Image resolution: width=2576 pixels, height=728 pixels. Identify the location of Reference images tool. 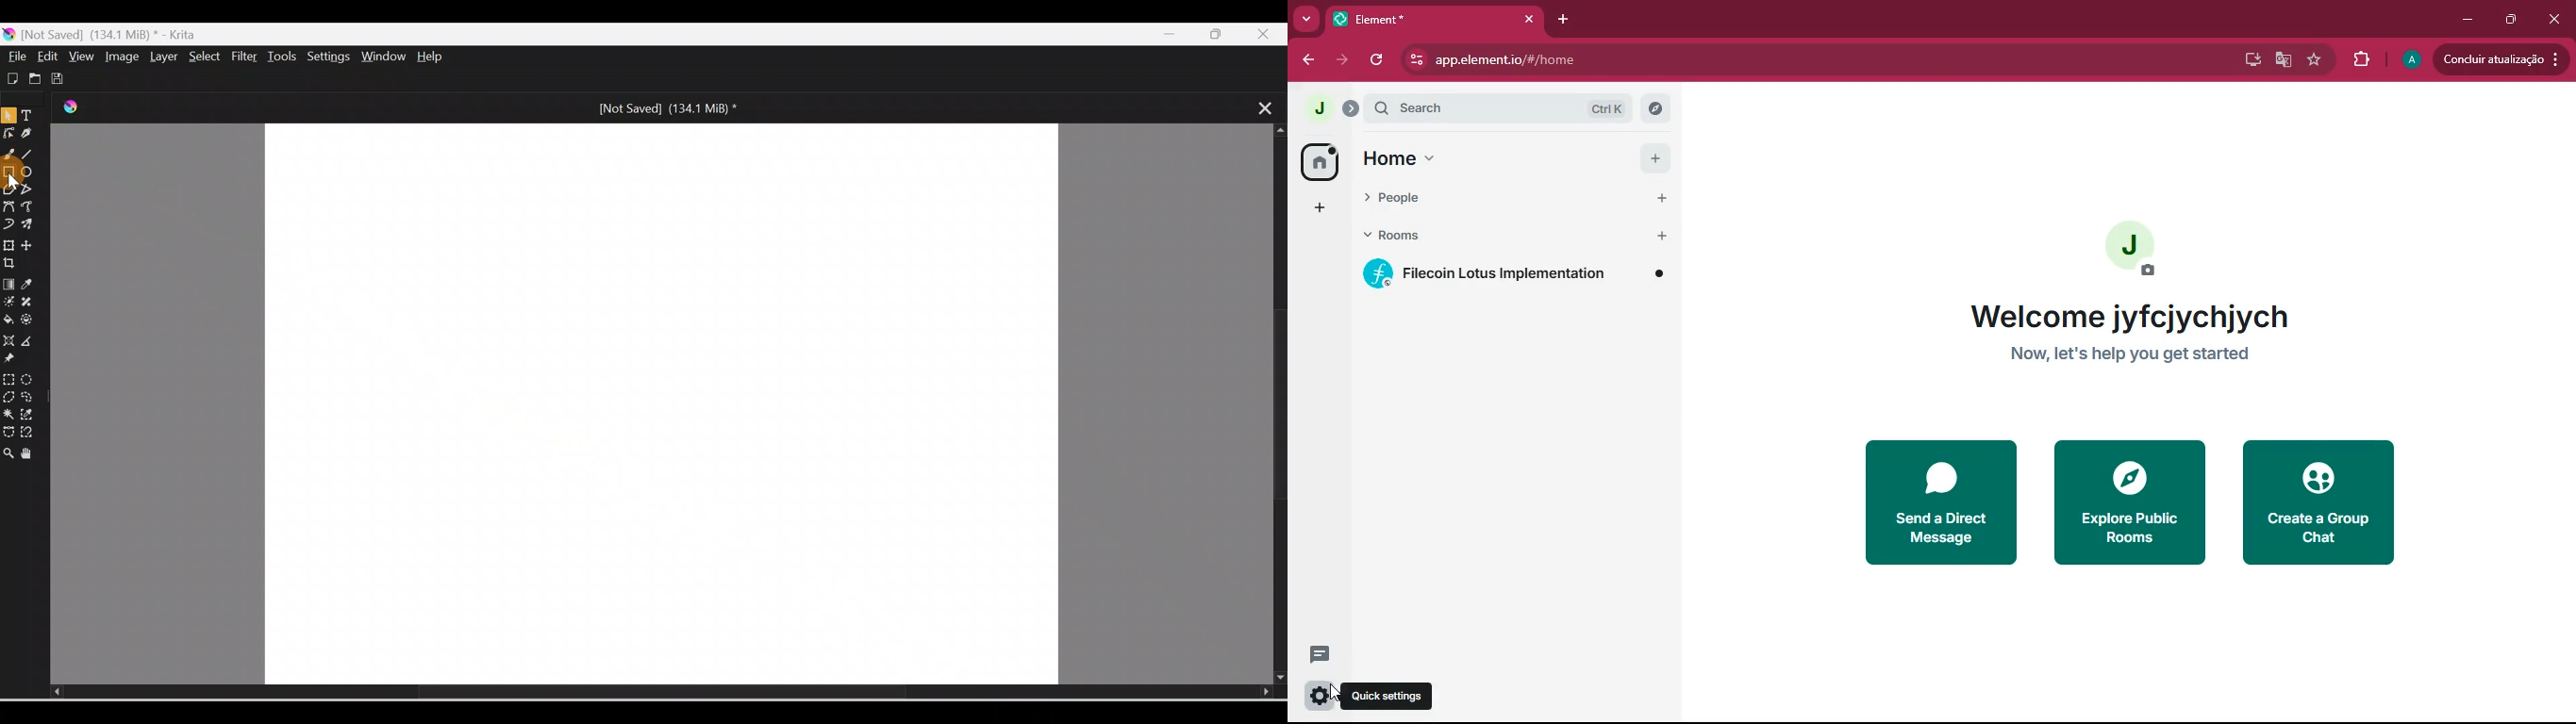
(17, 361).